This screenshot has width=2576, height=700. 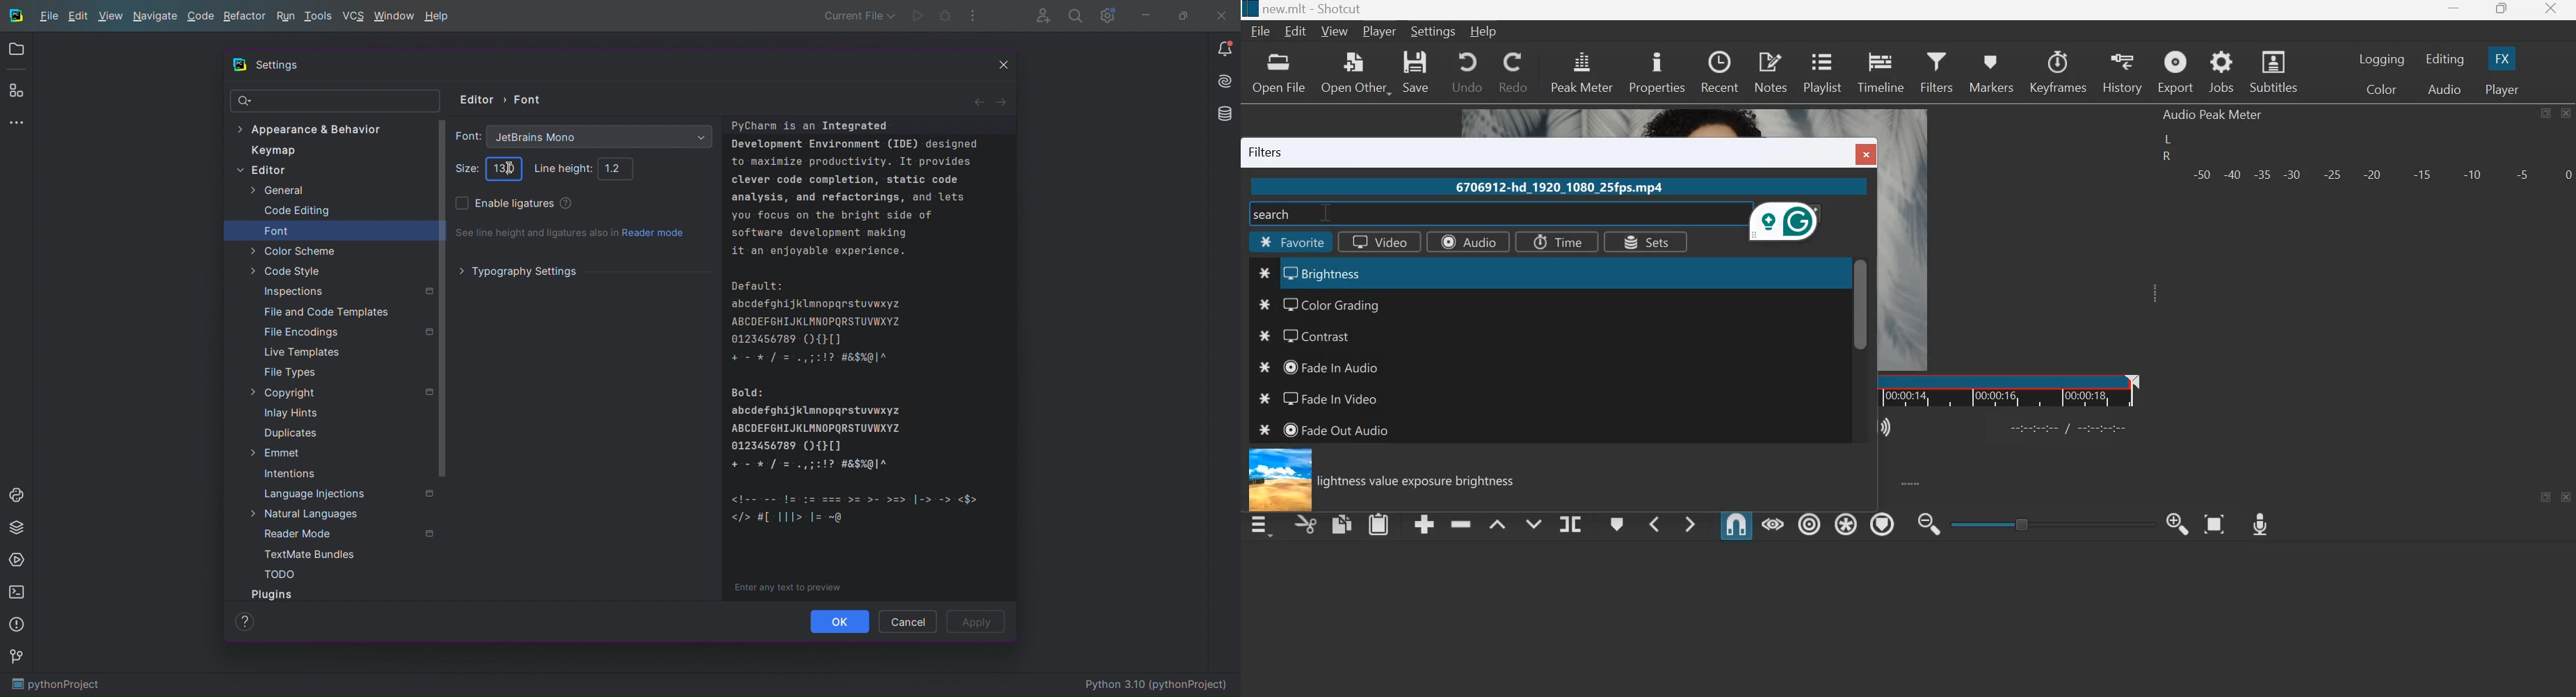 What do you see at coordinates (1425, 524) in the screenshot?
I see `append` at bounding box center [1425, 524].